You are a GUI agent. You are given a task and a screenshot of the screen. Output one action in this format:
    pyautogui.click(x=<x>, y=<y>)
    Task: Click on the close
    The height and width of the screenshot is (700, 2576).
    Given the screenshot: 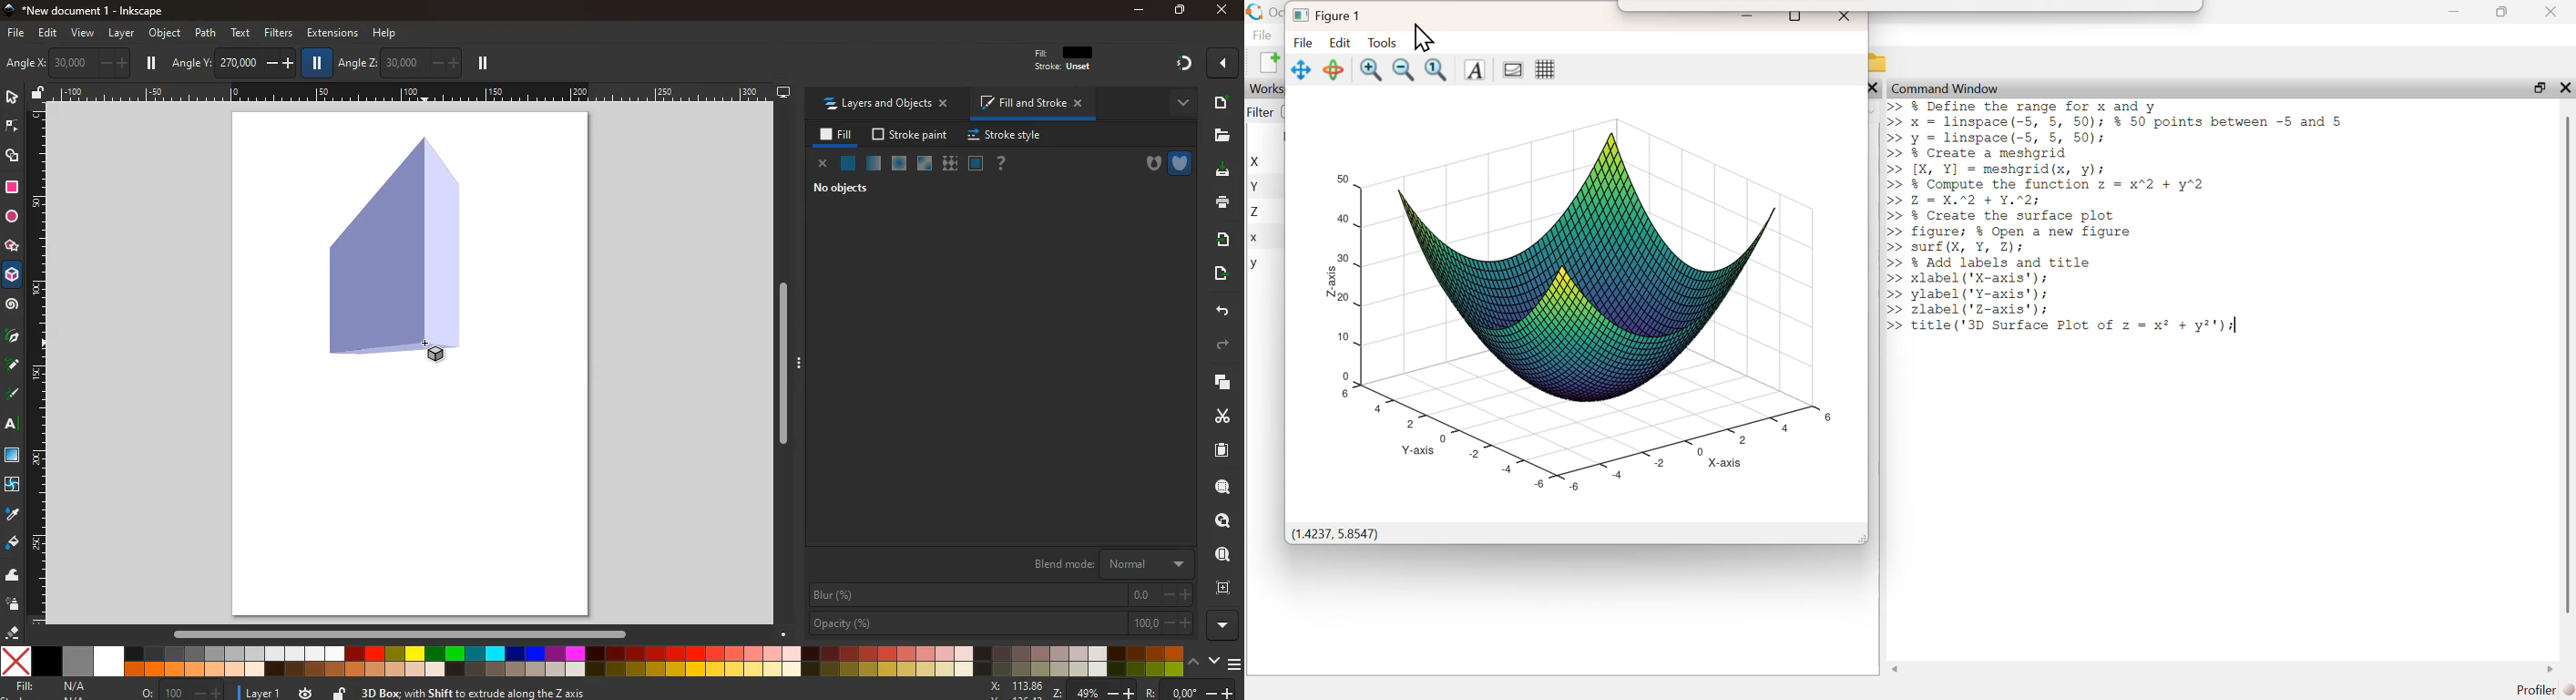 What is the action you would take?
    pyautogui.click(x=2564, y=87)
    